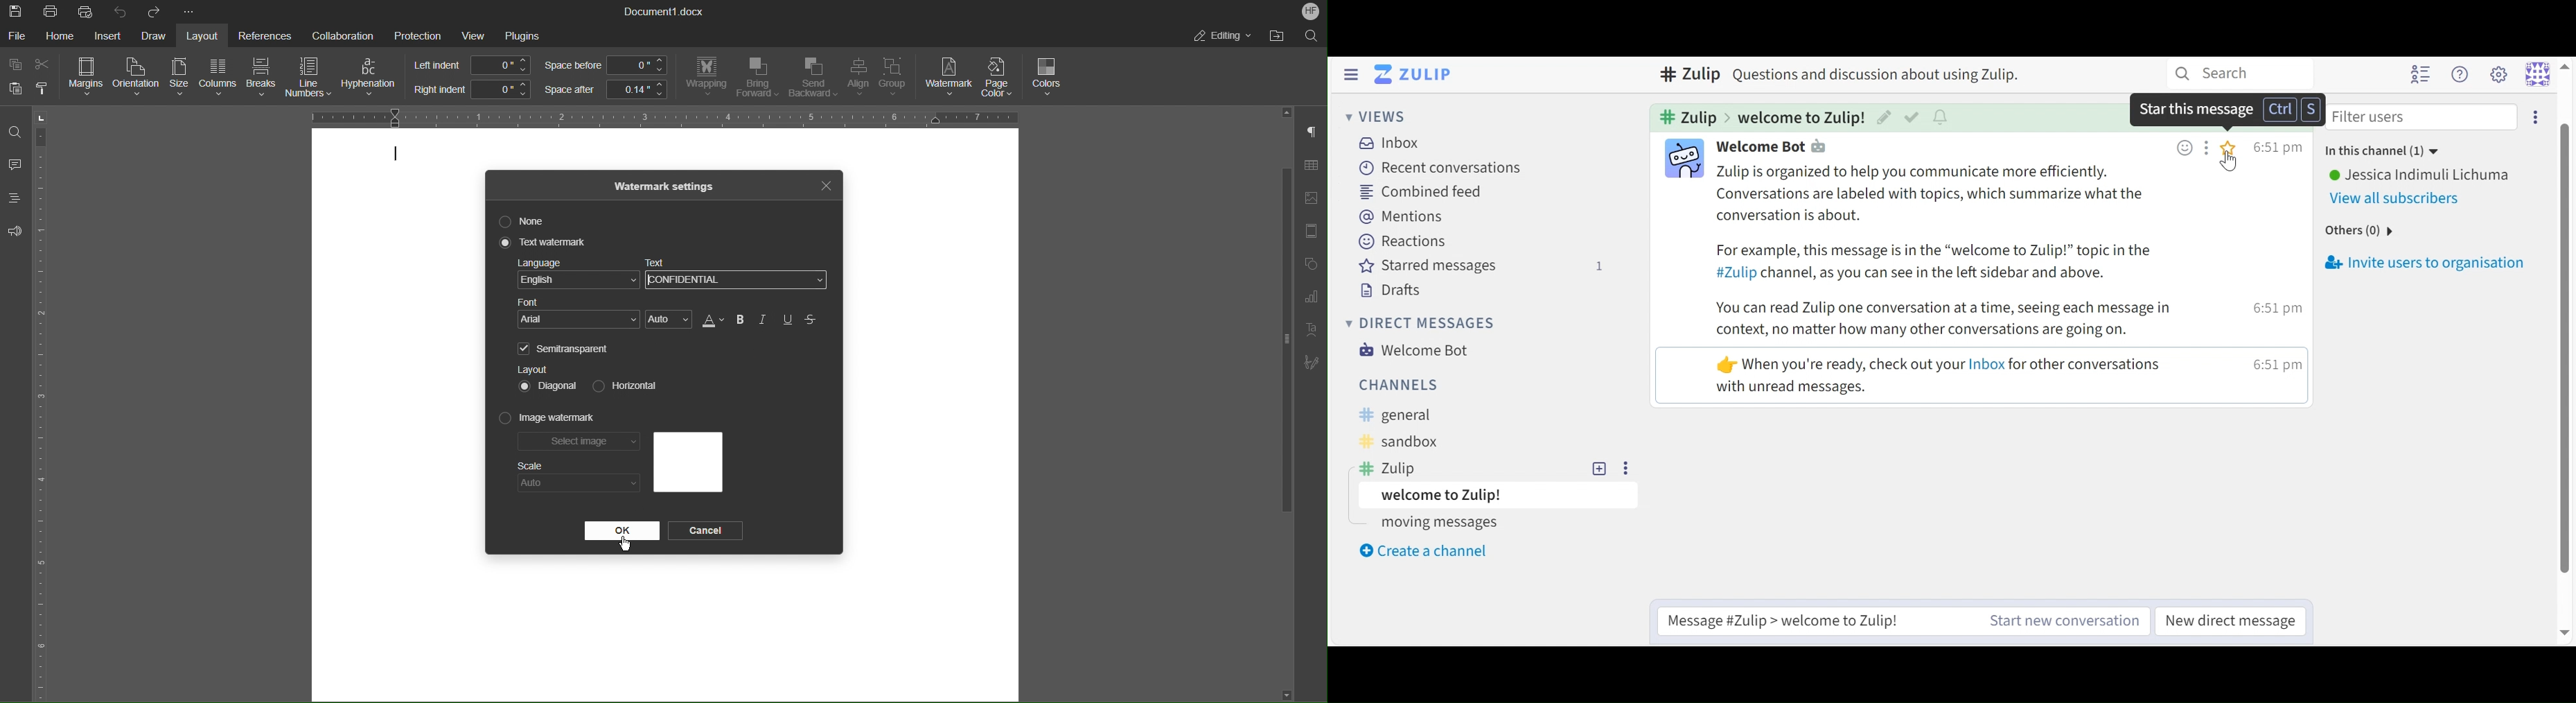  I want to click on References, so click(263, 35).